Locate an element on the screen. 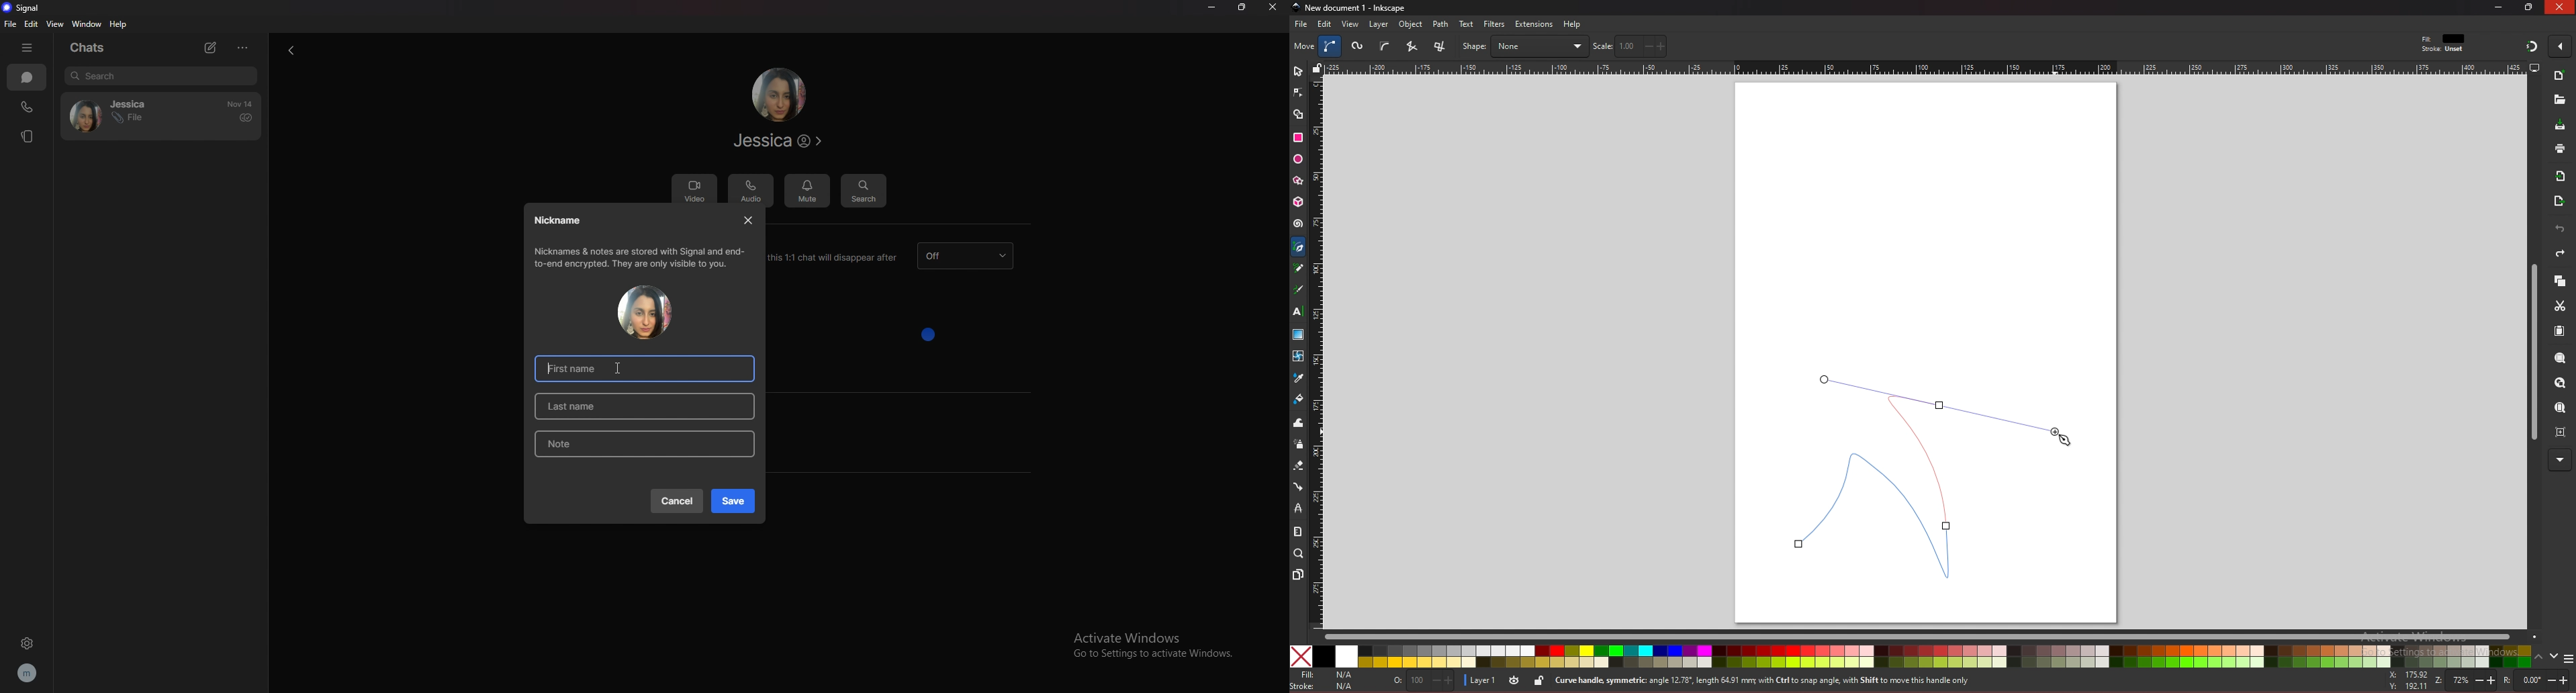 Image resolution: width=2576 pixels, height=700 pixels. redo is located at coordinates (2560, 253).